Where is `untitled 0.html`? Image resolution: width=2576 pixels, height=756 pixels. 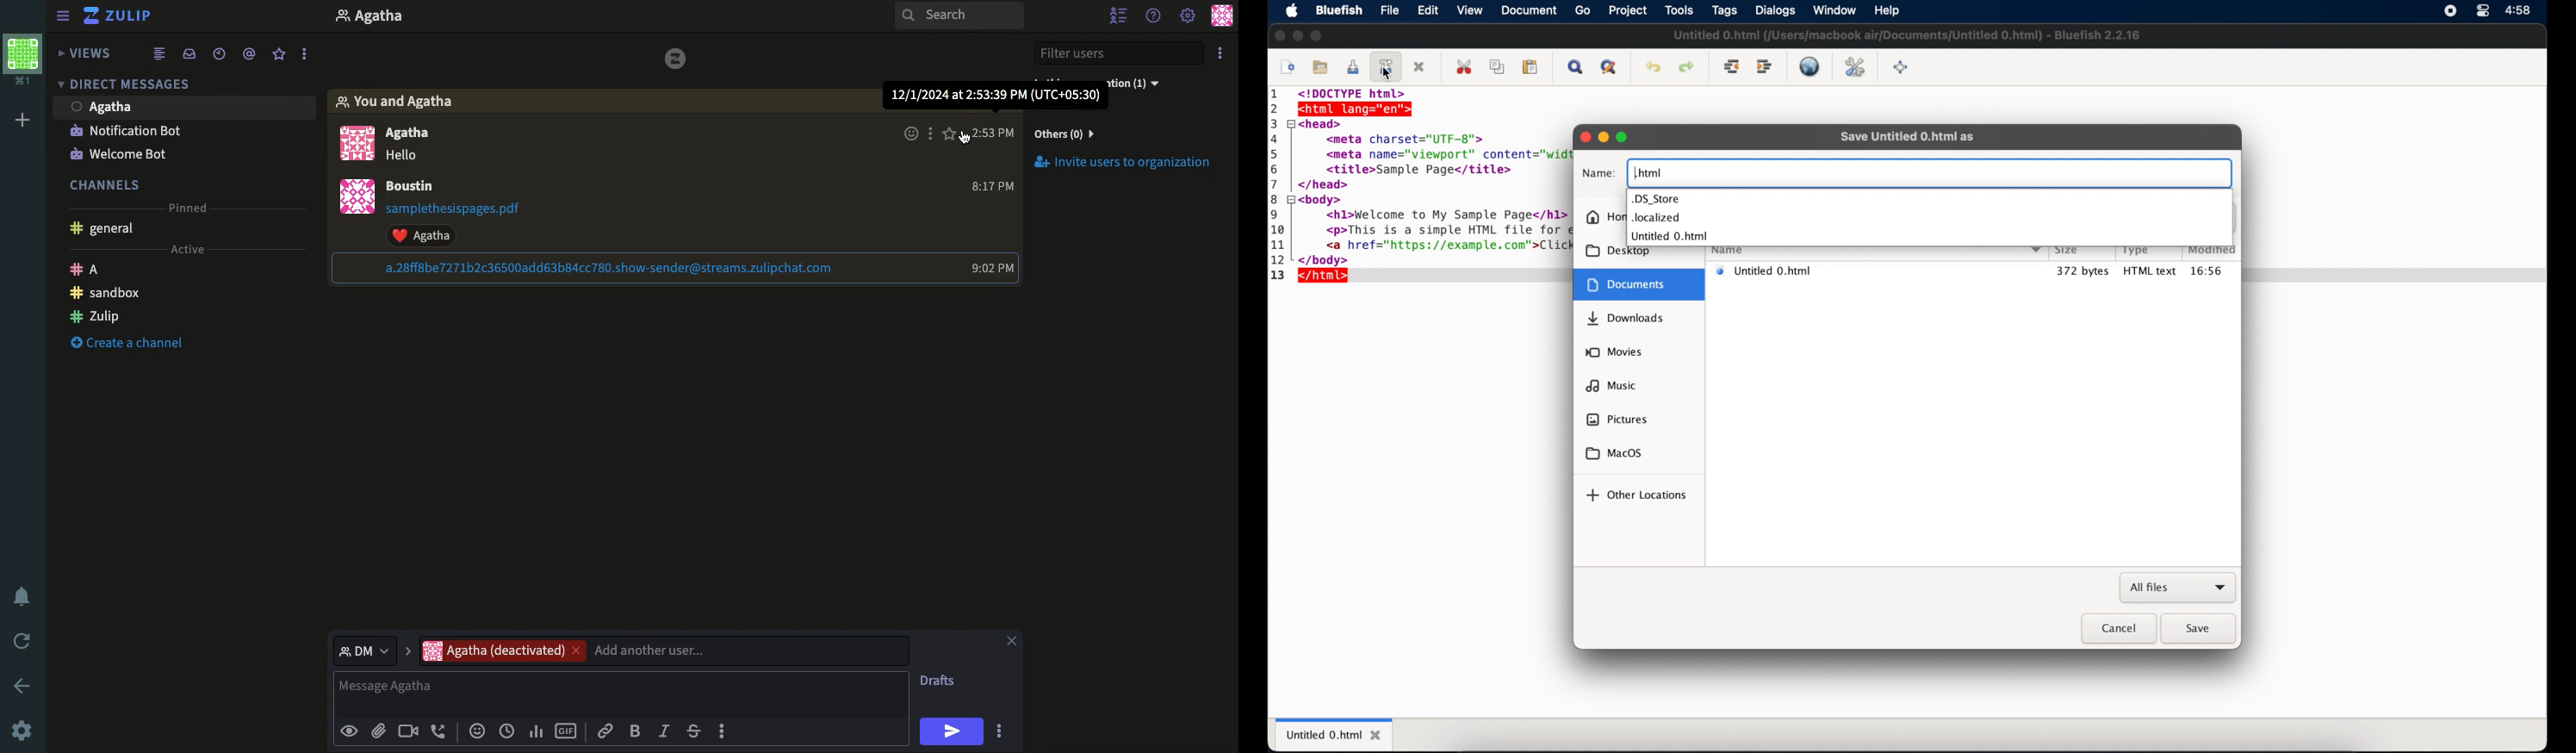 untitled 0.html is located at coordinates (1876, 271).